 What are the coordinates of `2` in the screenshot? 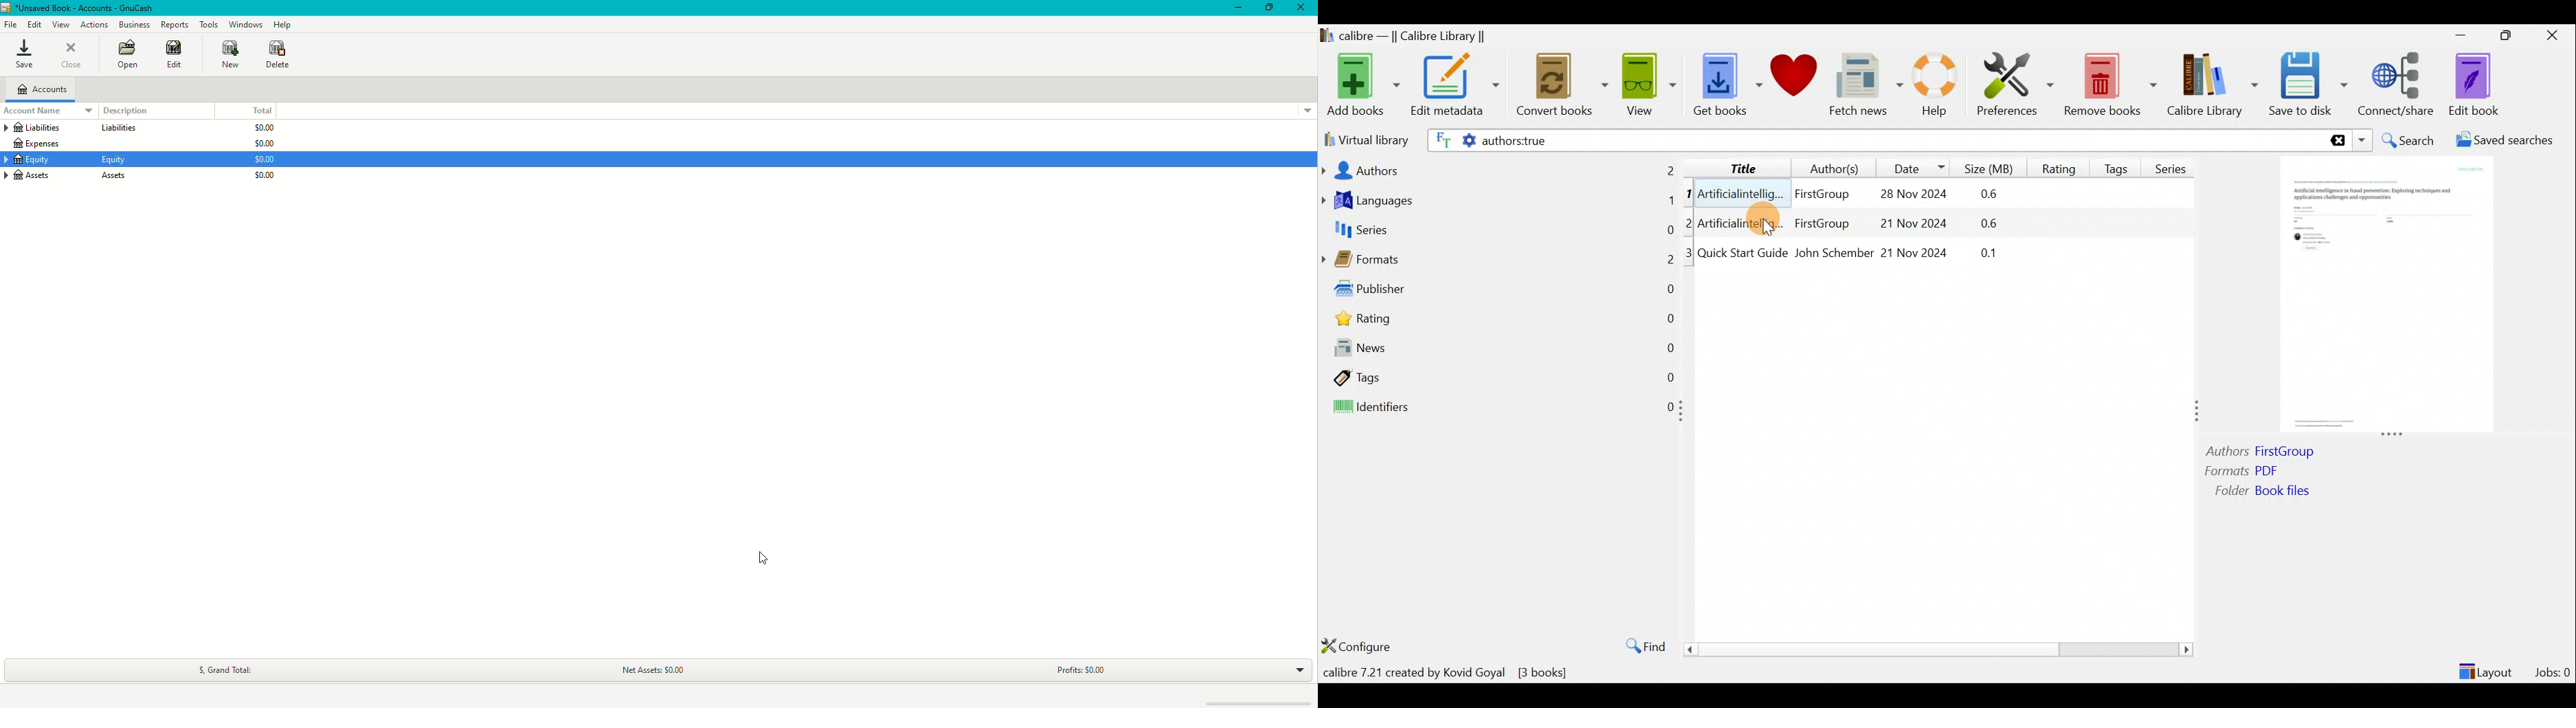 It's located at (1691, 222).